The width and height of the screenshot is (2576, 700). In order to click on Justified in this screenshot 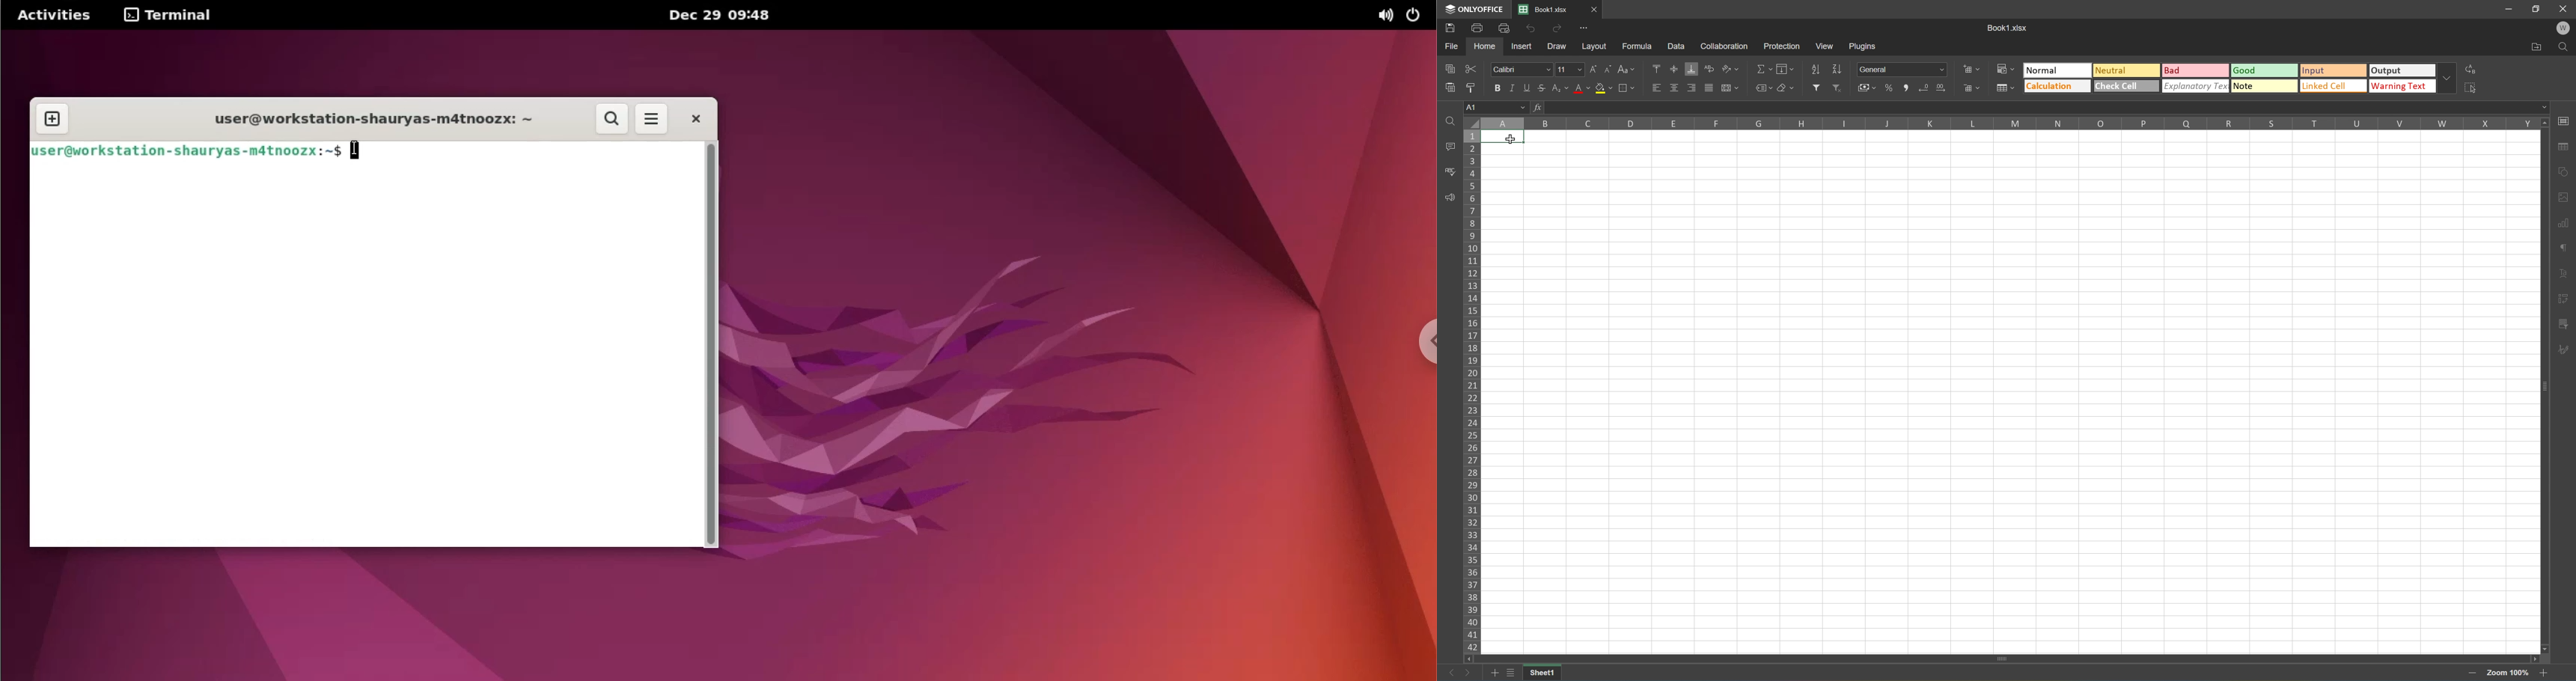, I will do `click(1709, 89)`.